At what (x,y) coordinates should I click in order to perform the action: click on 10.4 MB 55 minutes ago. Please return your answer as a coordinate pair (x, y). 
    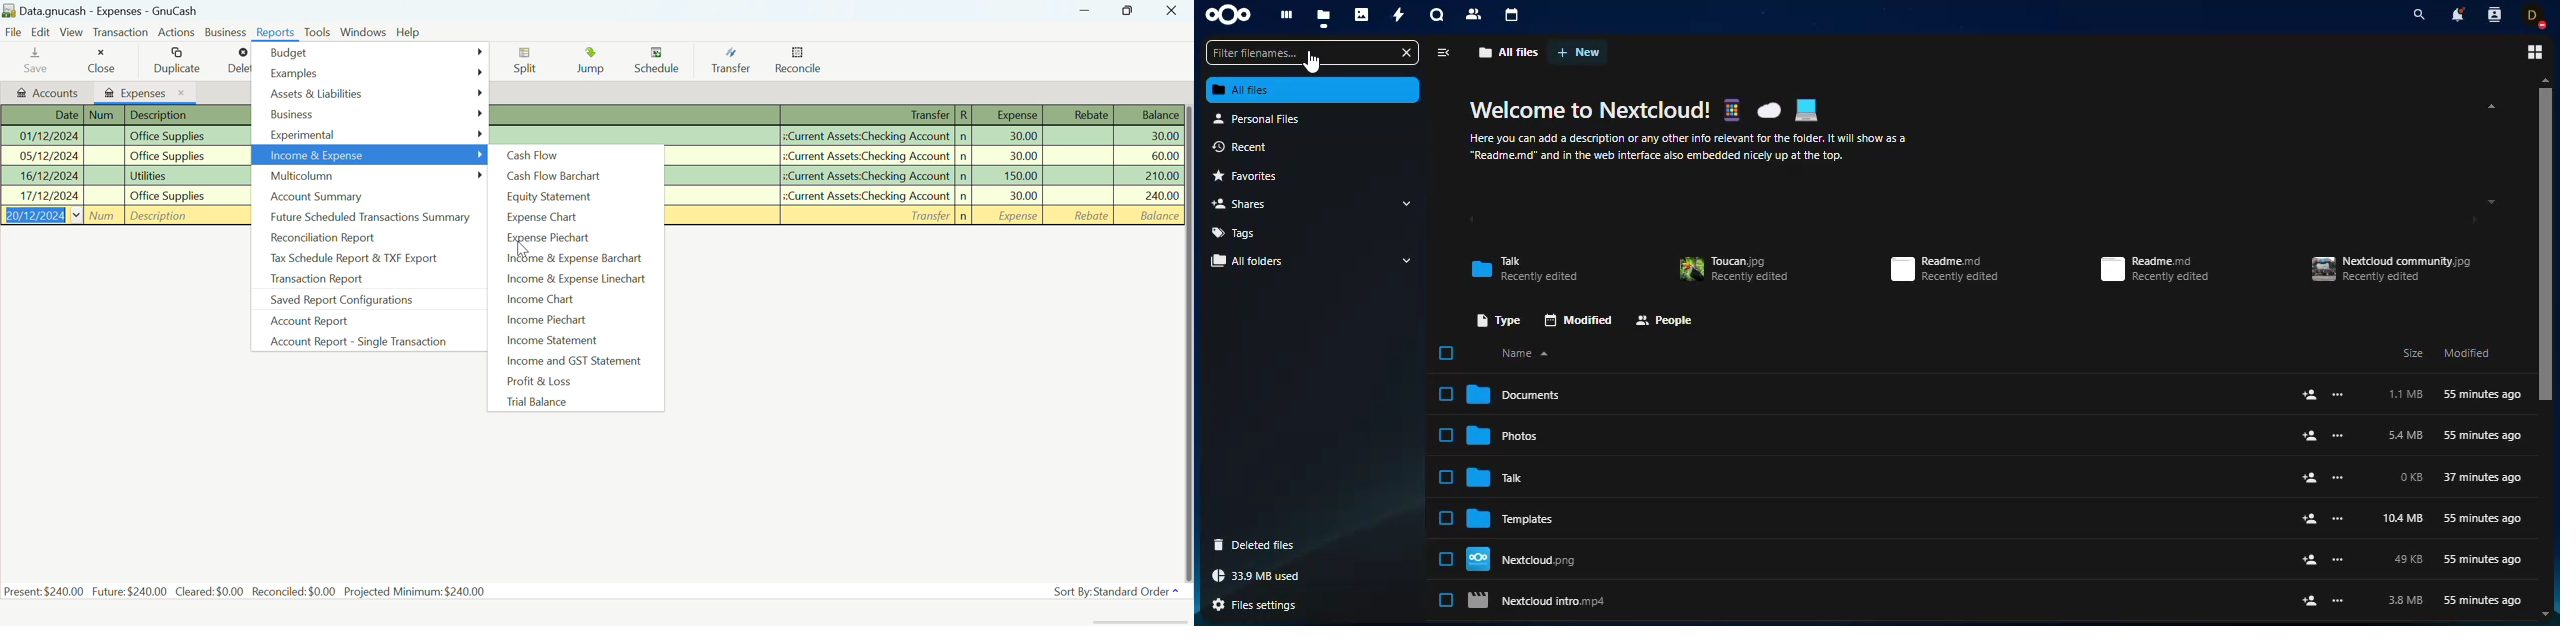
    Looking at the image, I should click on (2452, 519).